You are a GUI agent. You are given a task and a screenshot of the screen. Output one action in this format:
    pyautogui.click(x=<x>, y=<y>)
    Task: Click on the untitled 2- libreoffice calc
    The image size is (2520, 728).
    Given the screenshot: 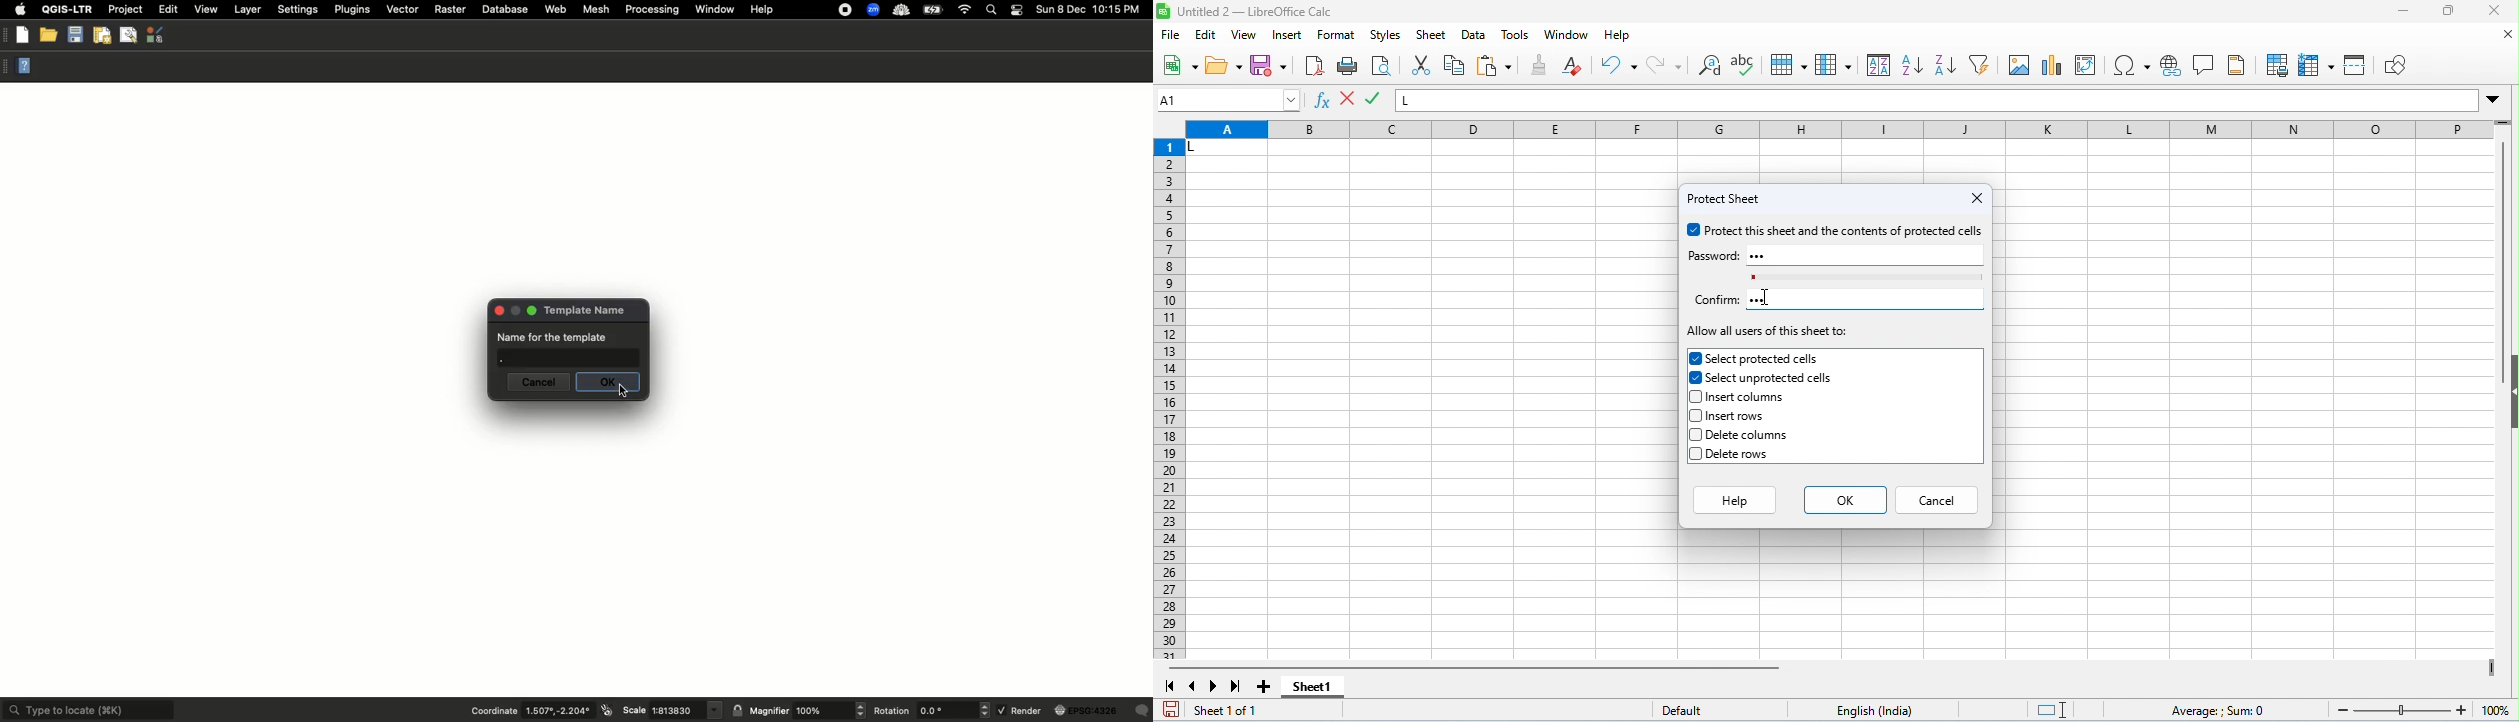 What is the action you would take?
    pyautogui.click(x=1247, y=11)
    